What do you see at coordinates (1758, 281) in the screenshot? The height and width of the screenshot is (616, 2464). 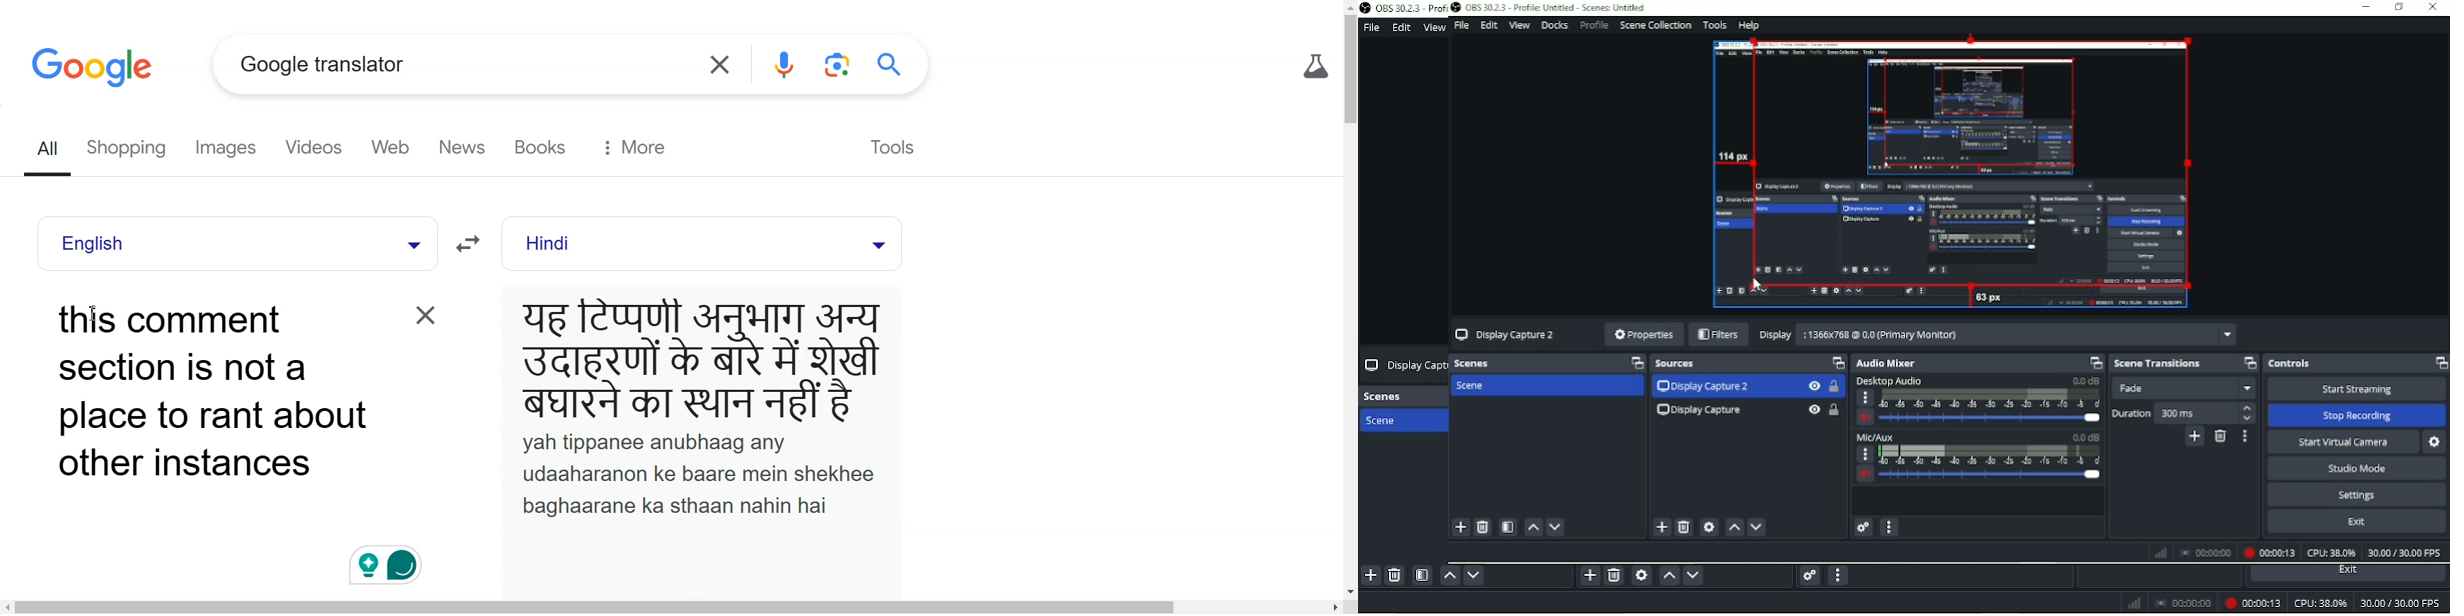 I see `cursor` at bounding box center [1758, 281].